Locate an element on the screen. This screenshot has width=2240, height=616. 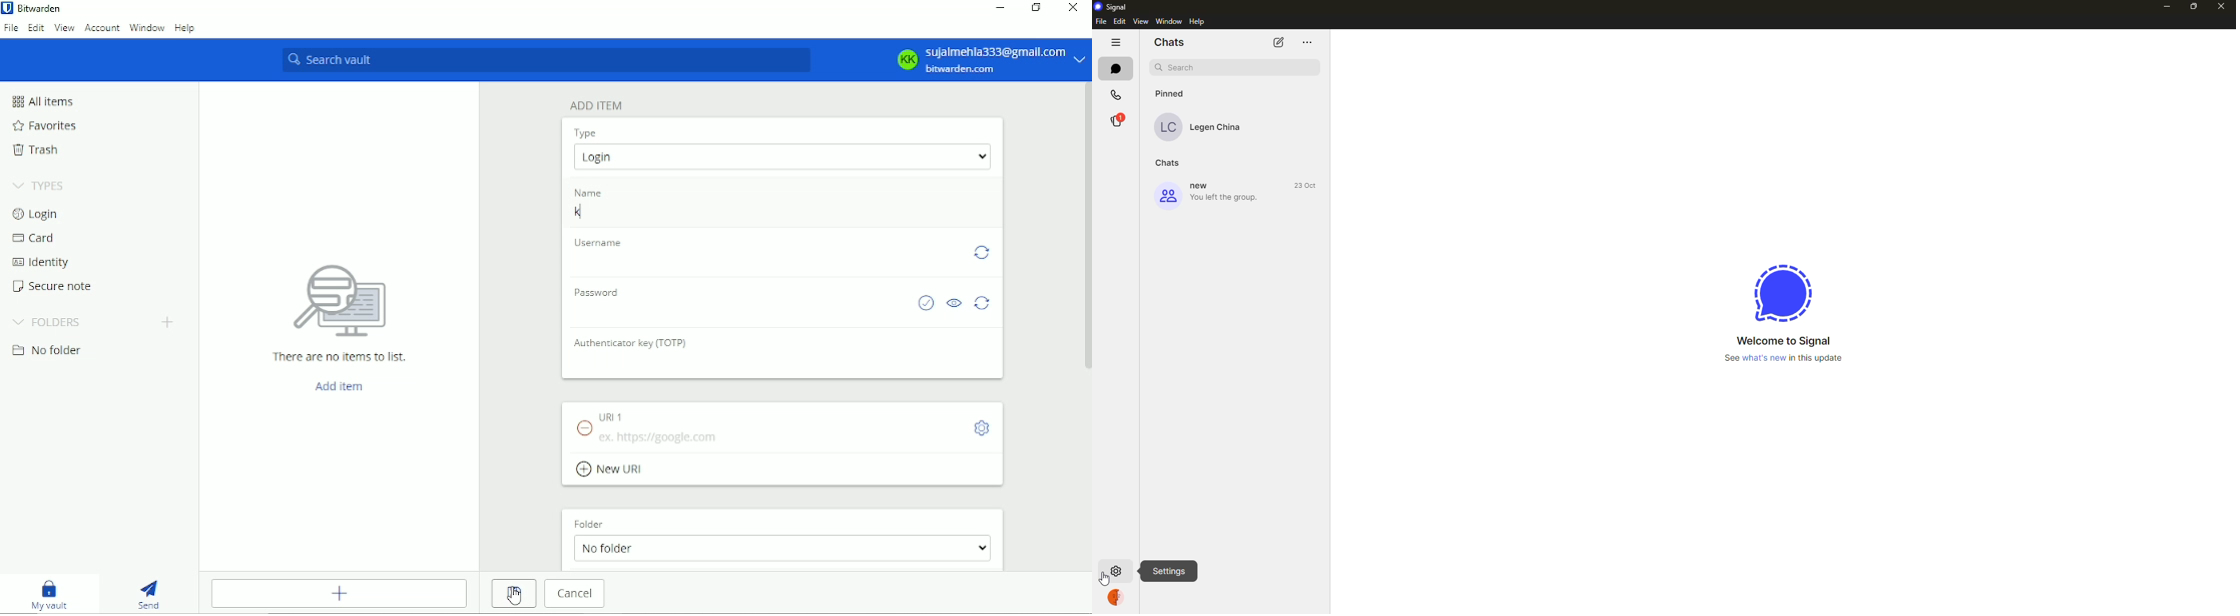
Bitwarden is located at coordinates (41, 8).